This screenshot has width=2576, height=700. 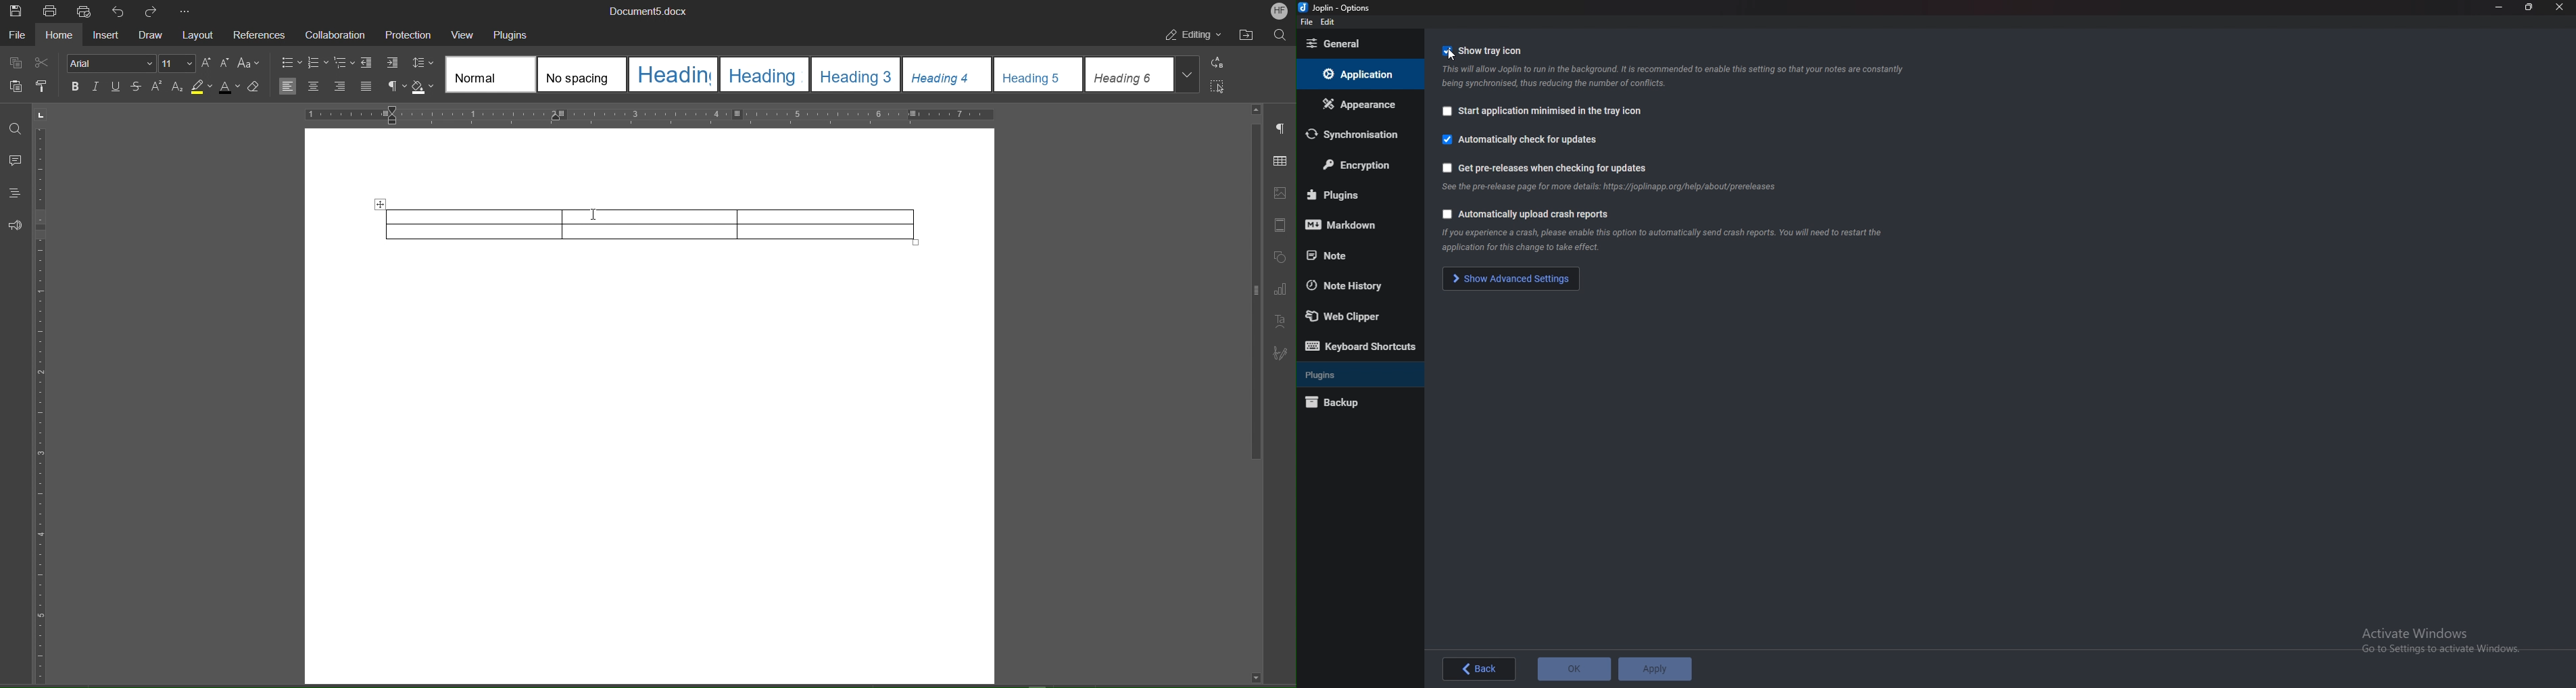 I want to click on Decrease Indent, so click(x=369, y=64).